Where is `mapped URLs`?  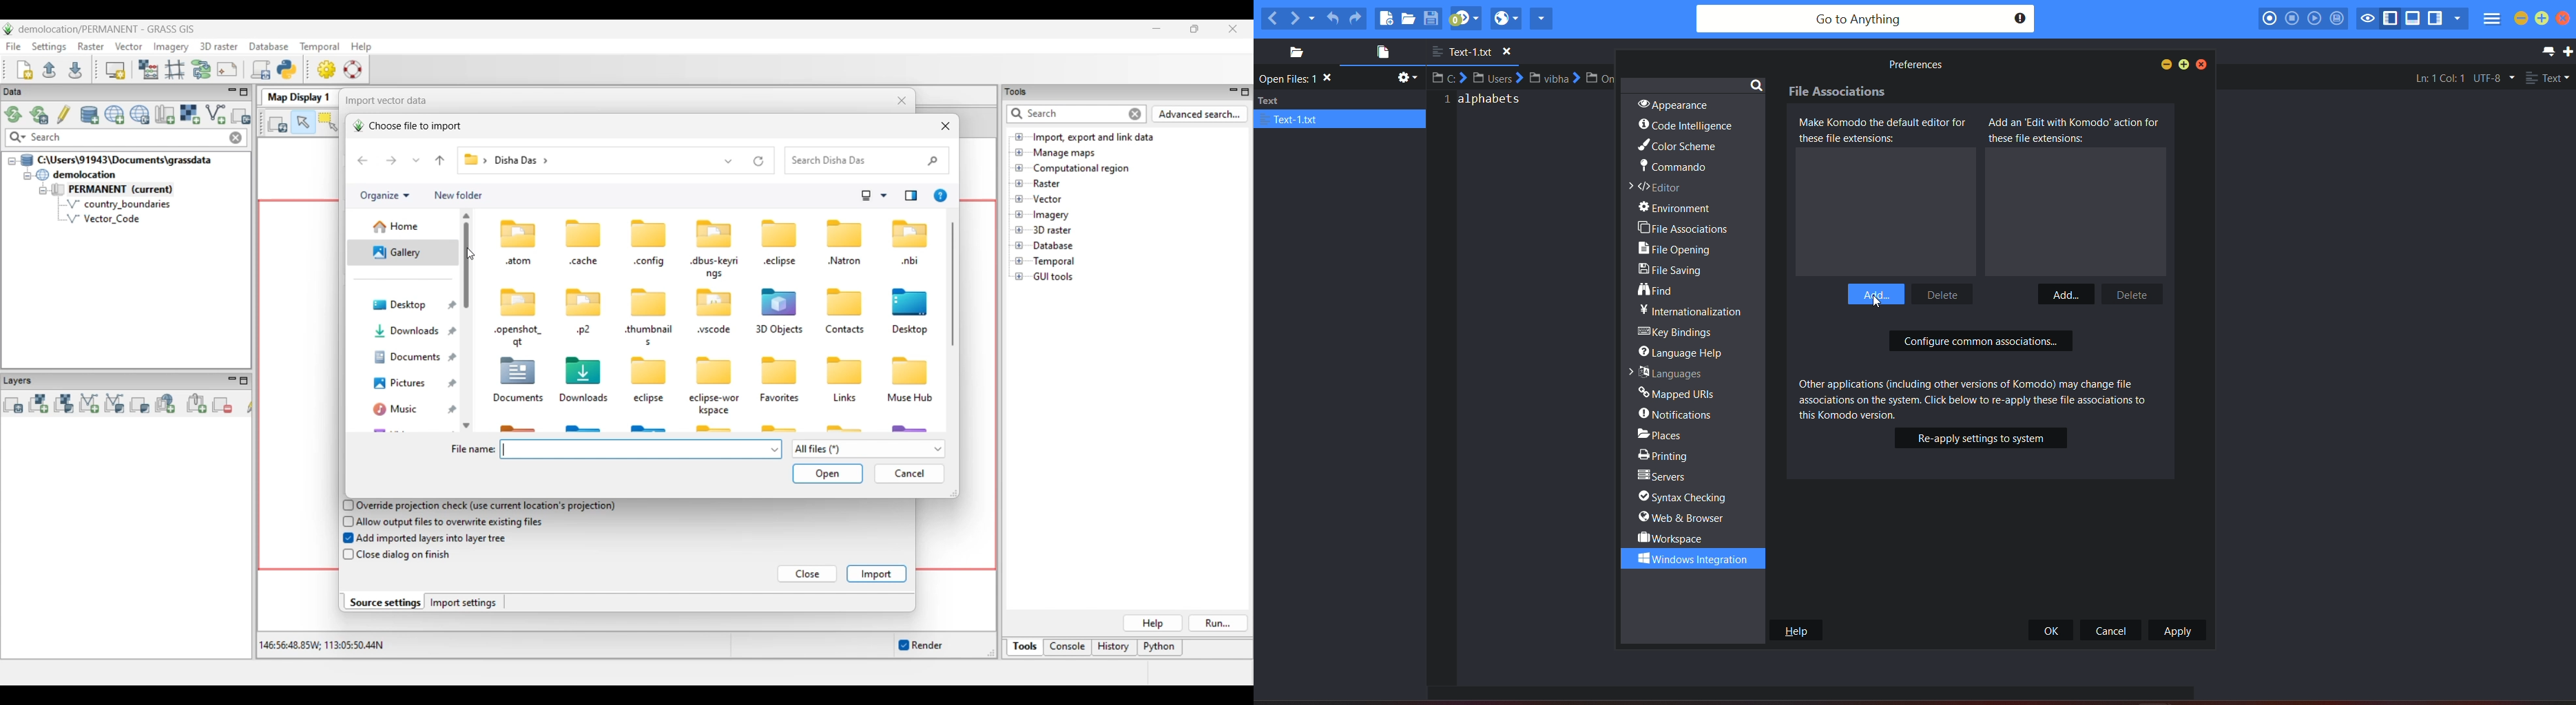 mapped URLs is located at coordinates (1678, 392).